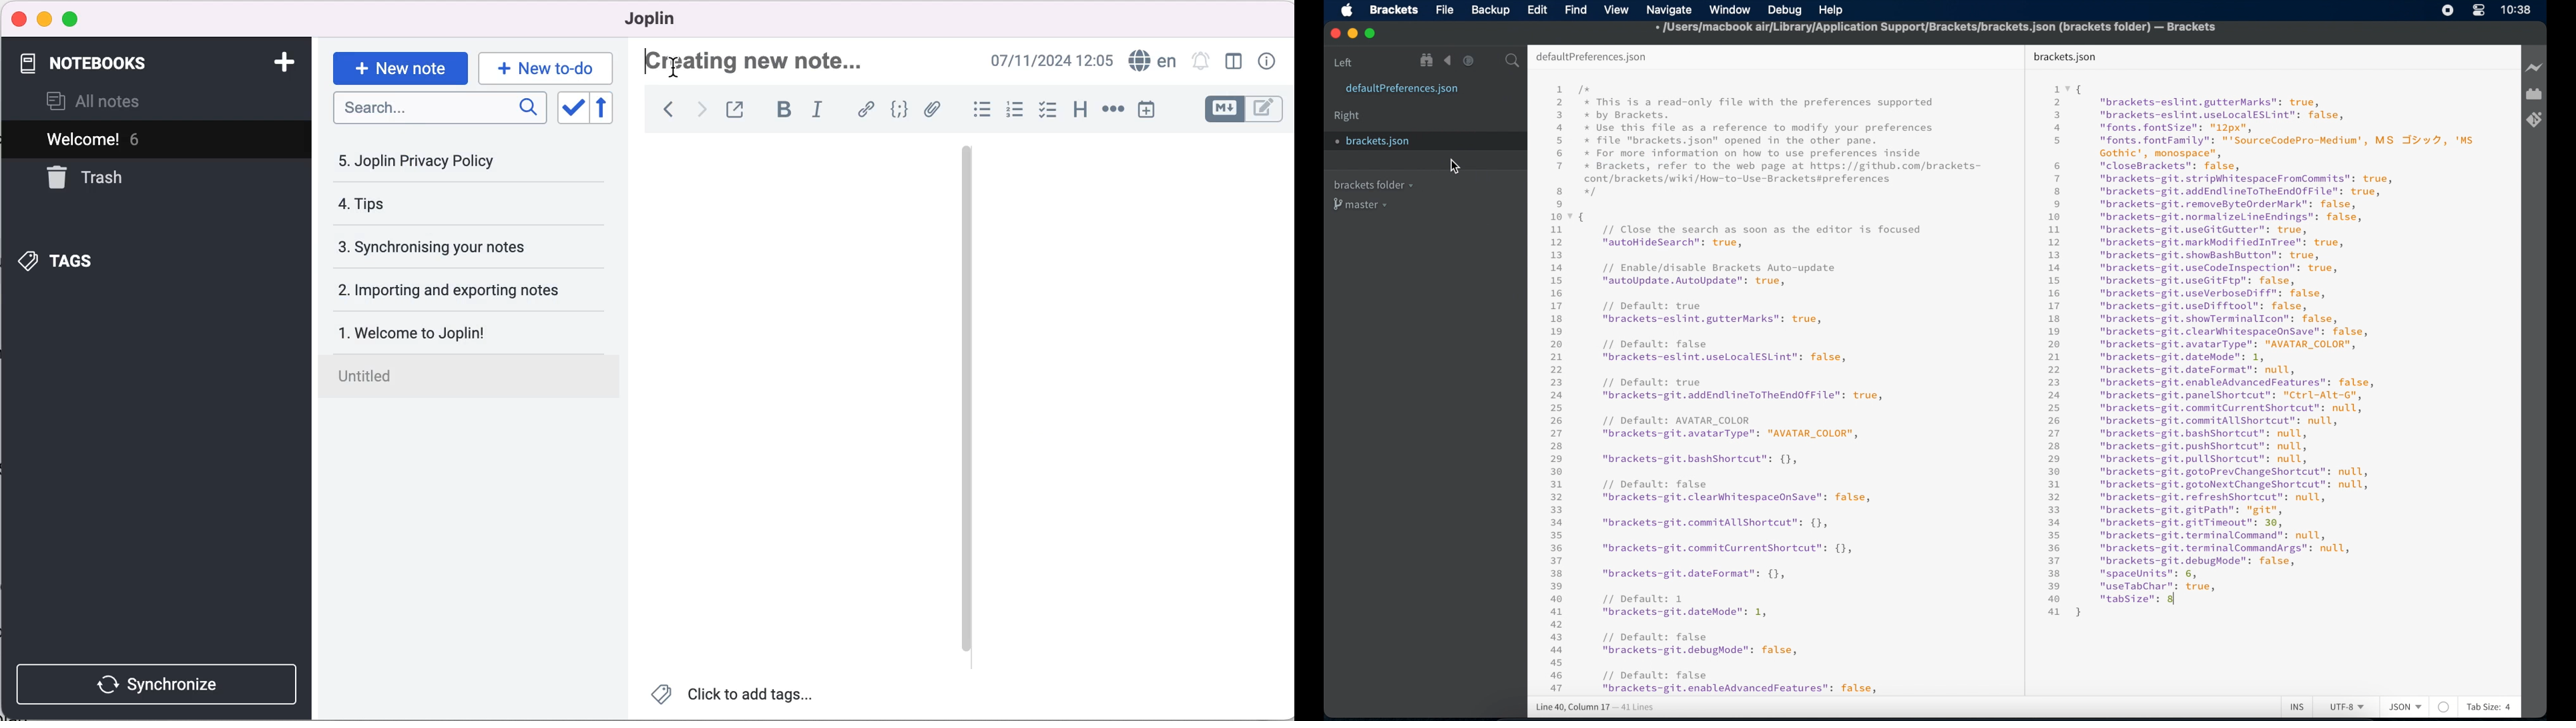  Describe the element at coordinates (933, 109) in the screenshot. I see `attach file` at that location.